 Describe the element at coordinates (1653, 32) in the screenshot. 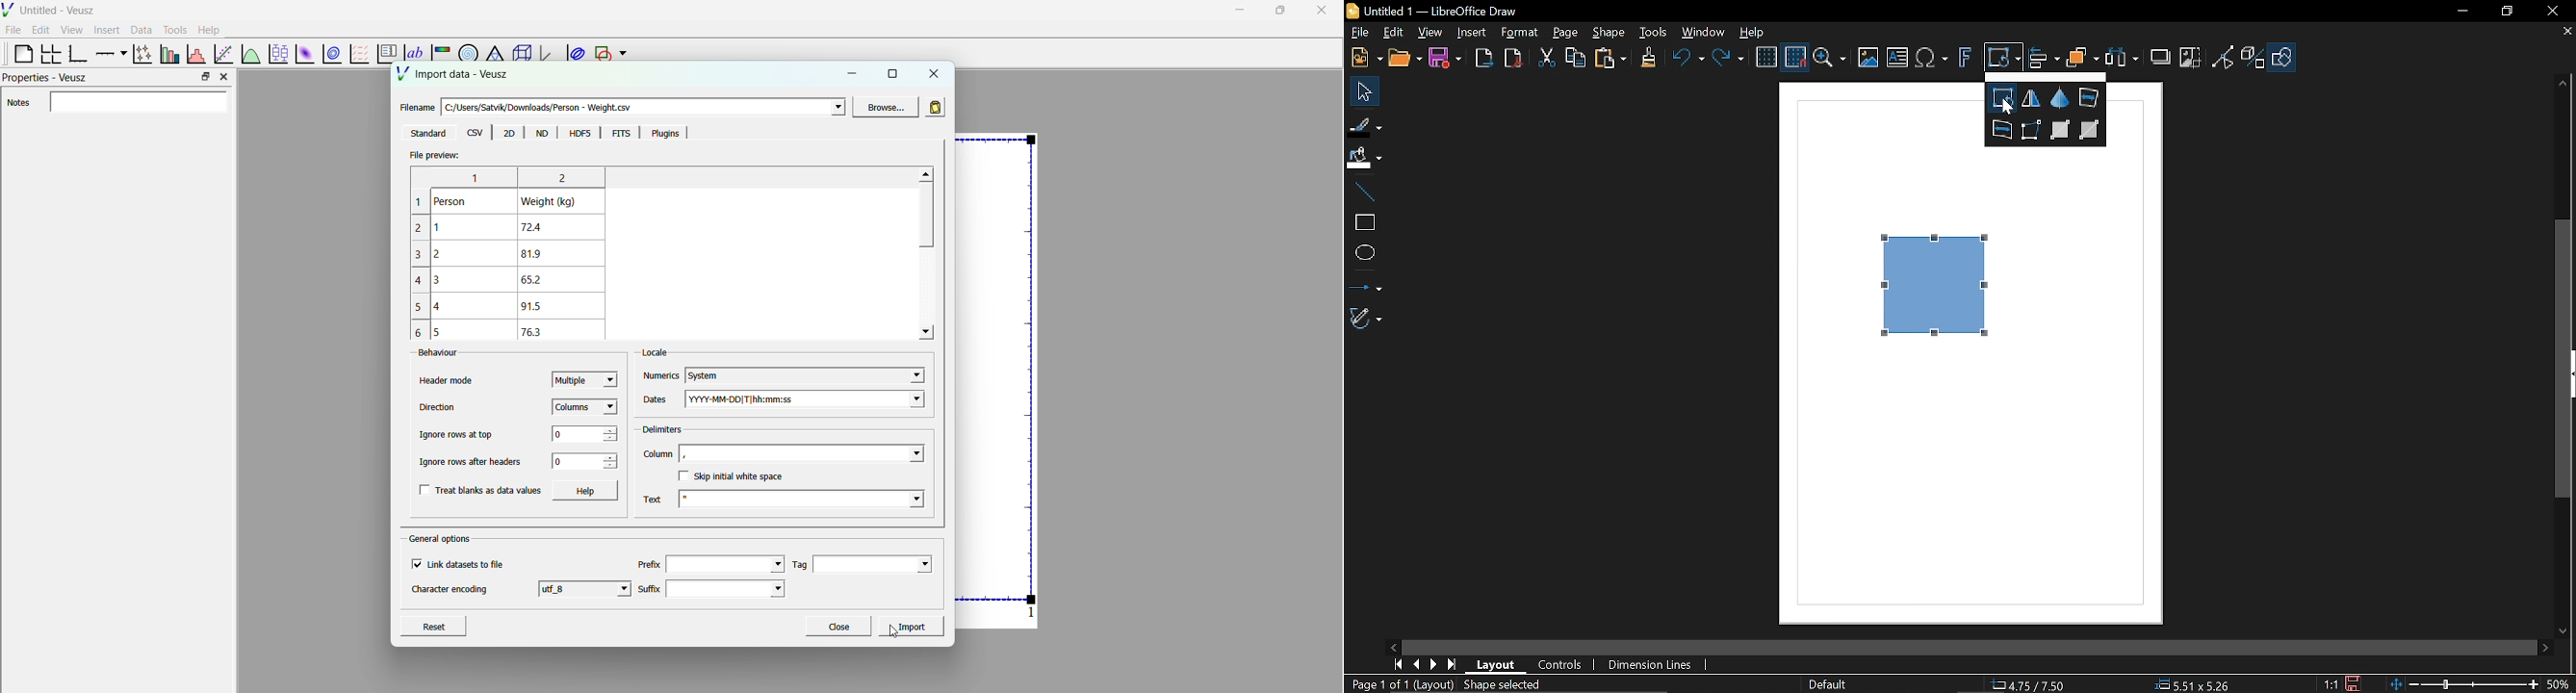

I see `Tools` at that location.